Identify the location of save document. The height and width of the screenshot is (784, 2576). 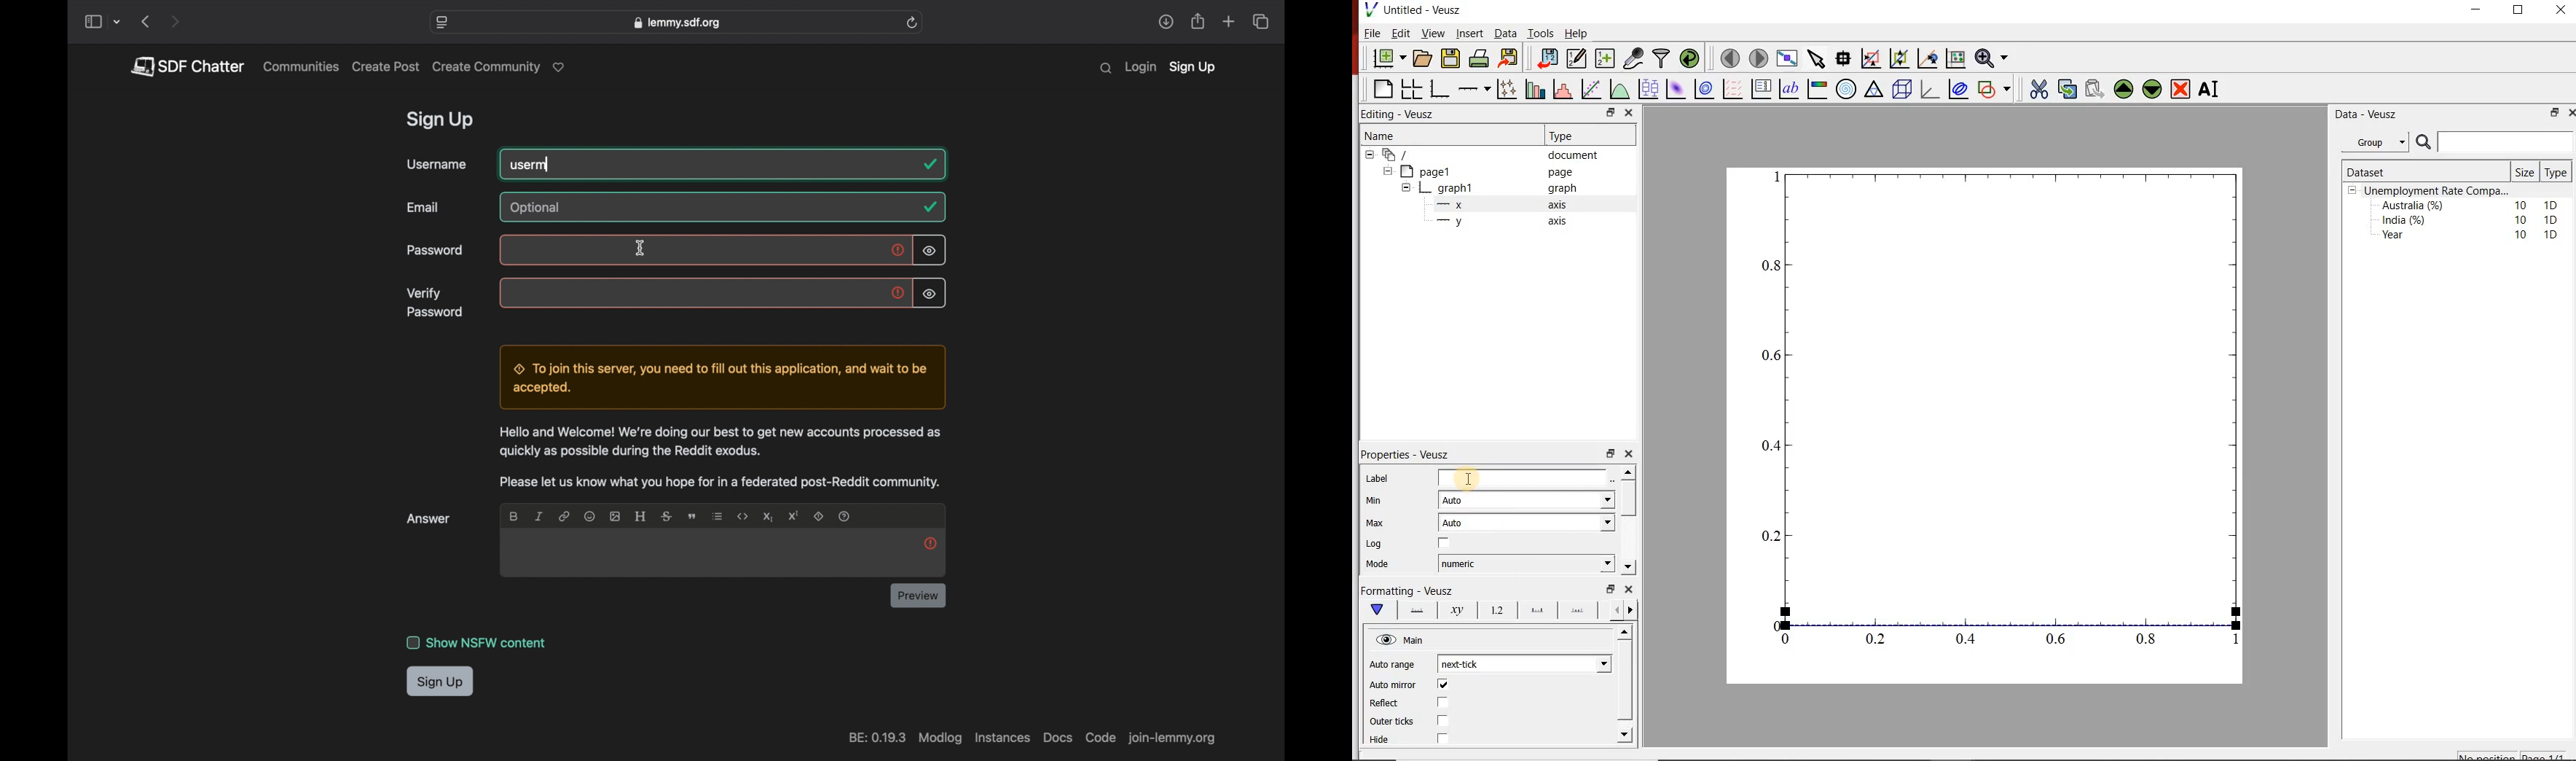
(1450, 58).